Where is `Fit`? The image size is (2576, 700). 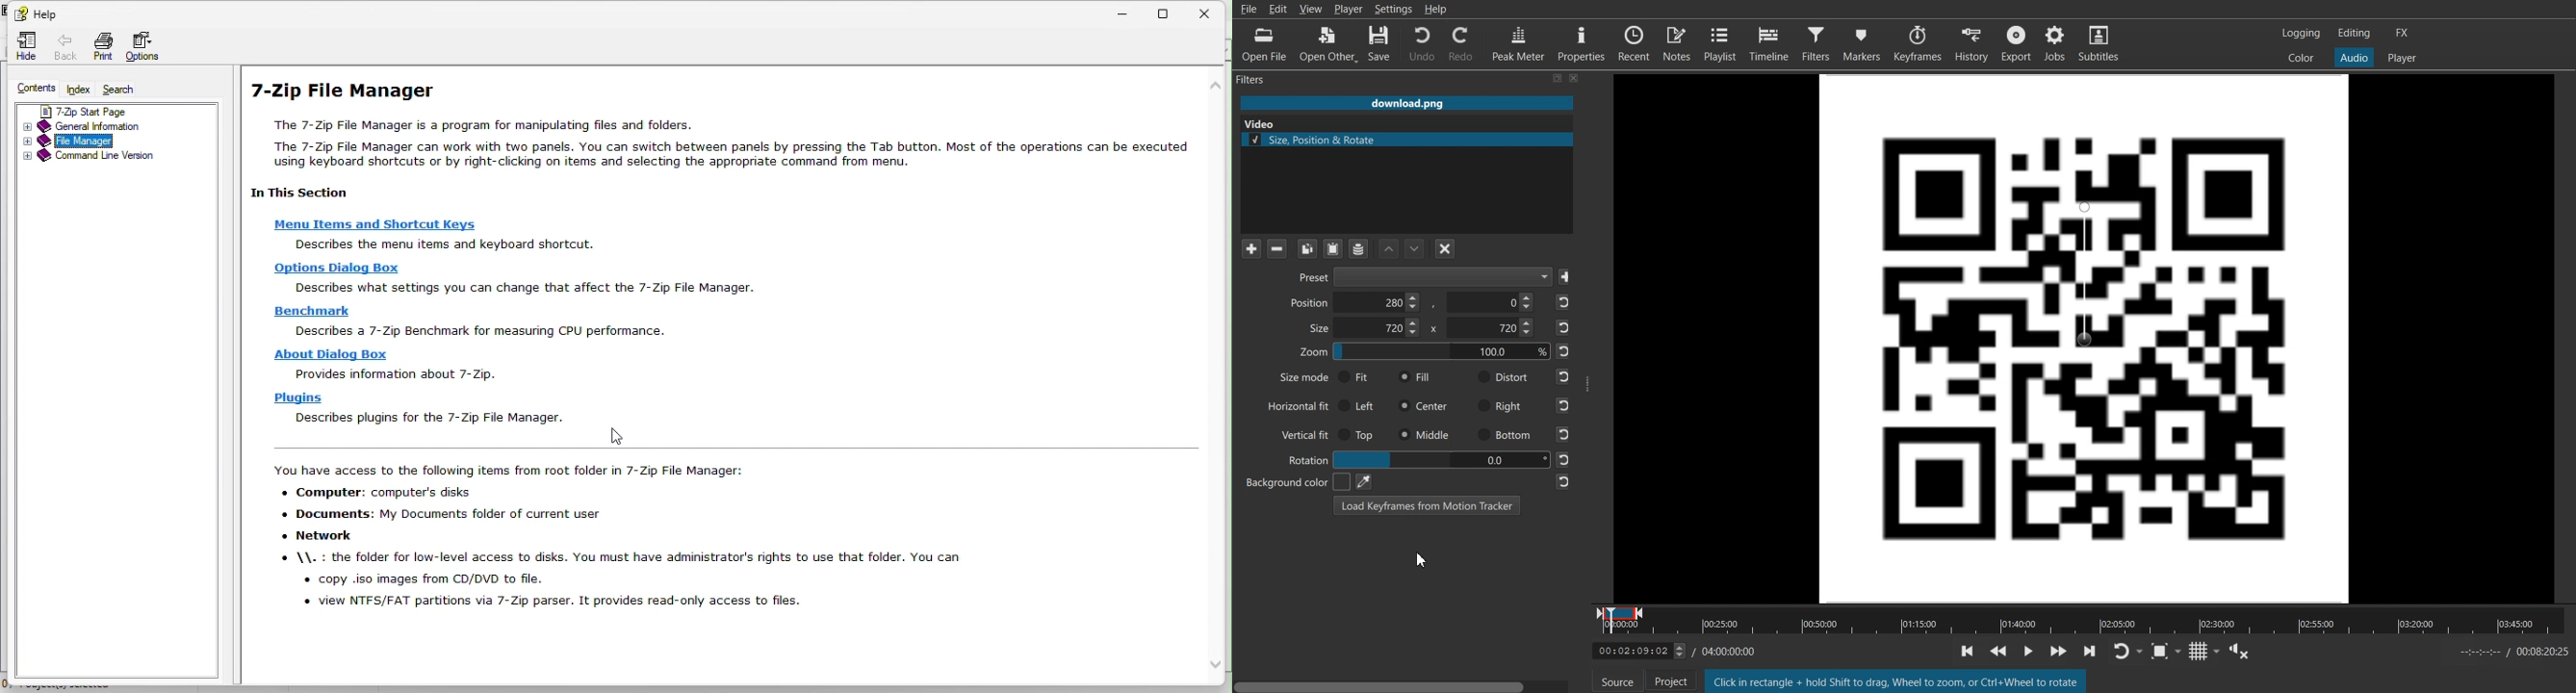
Fit is located at coordinates (1355, 377).